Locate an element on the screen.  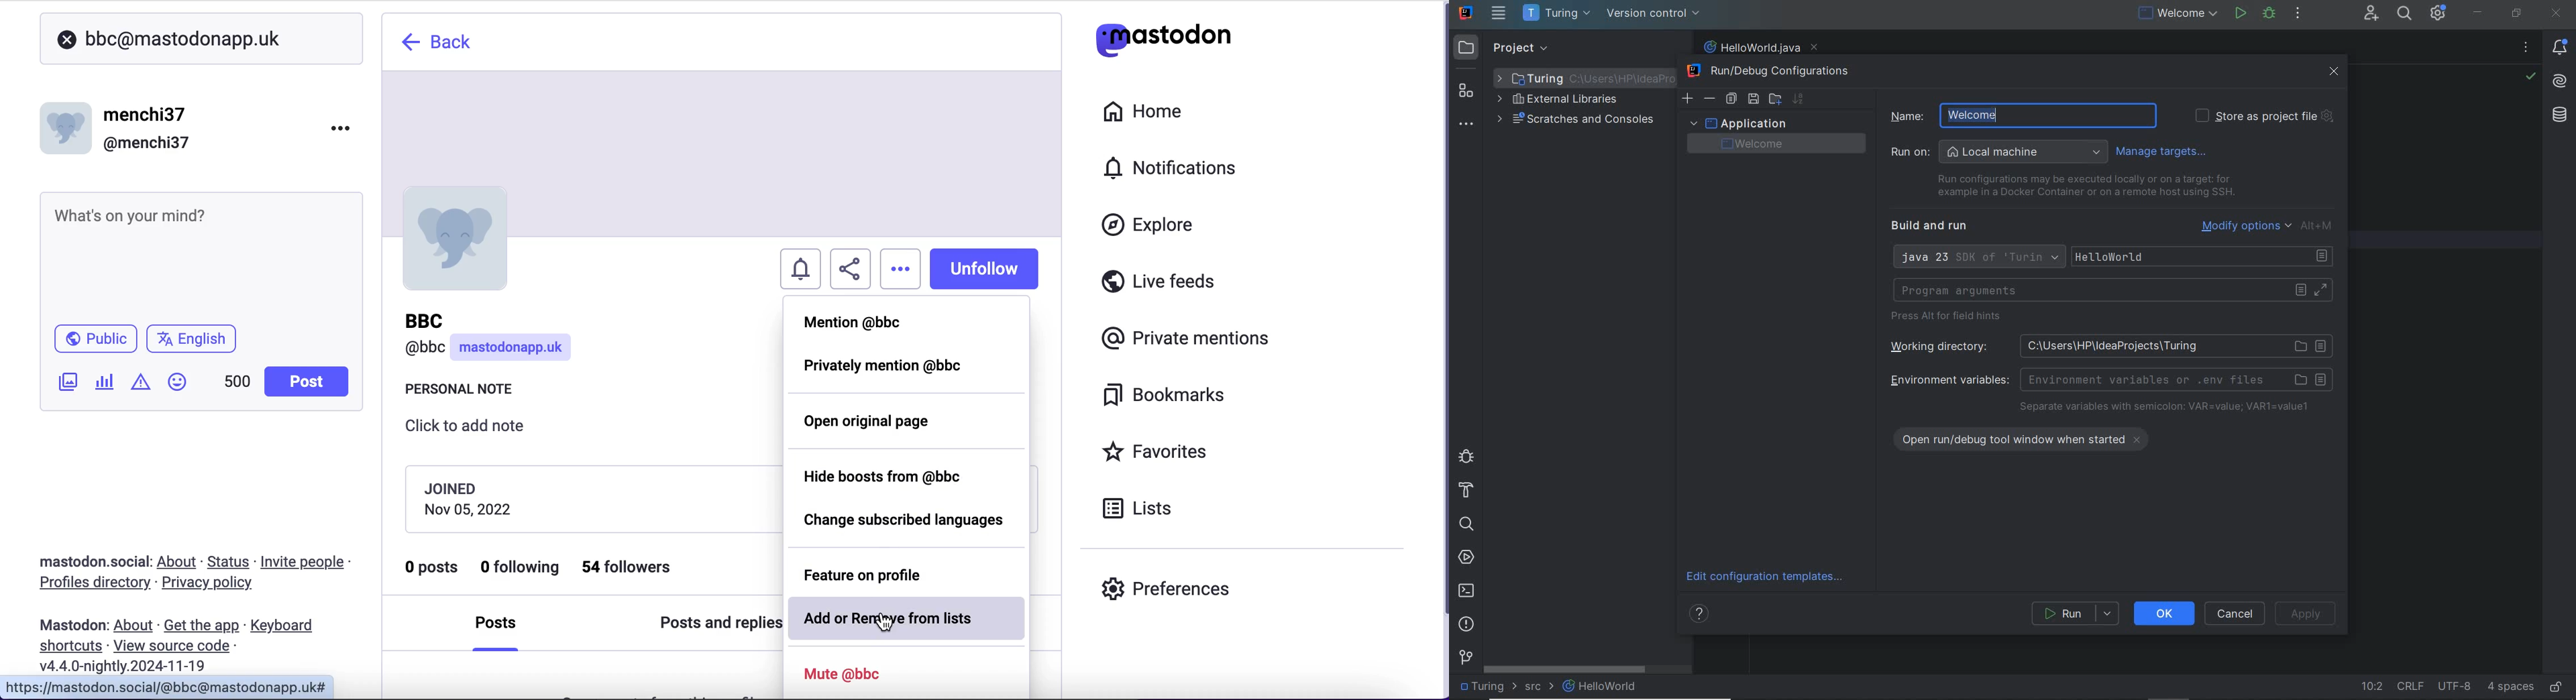
emojis is located at coordinates (182, 387).